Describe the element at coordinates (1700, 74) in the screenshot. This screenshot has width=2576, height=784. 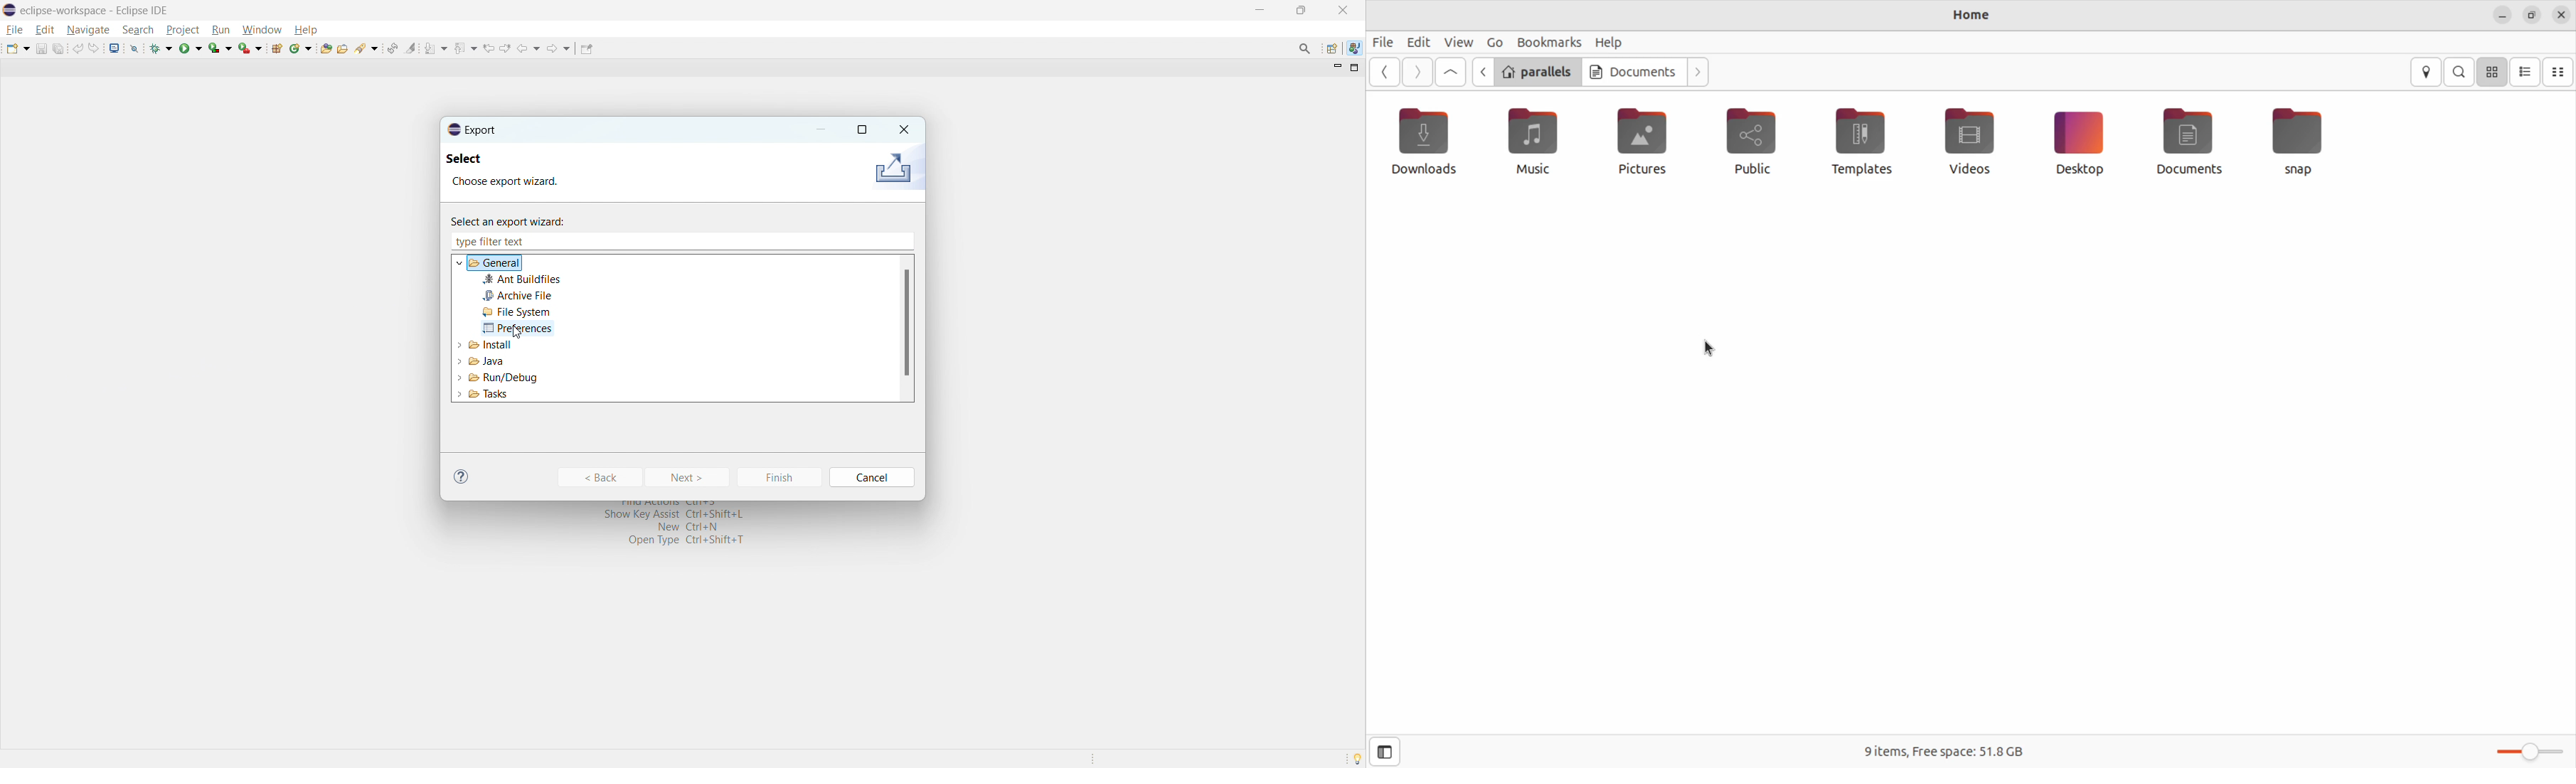
I see `Go next` at that location.